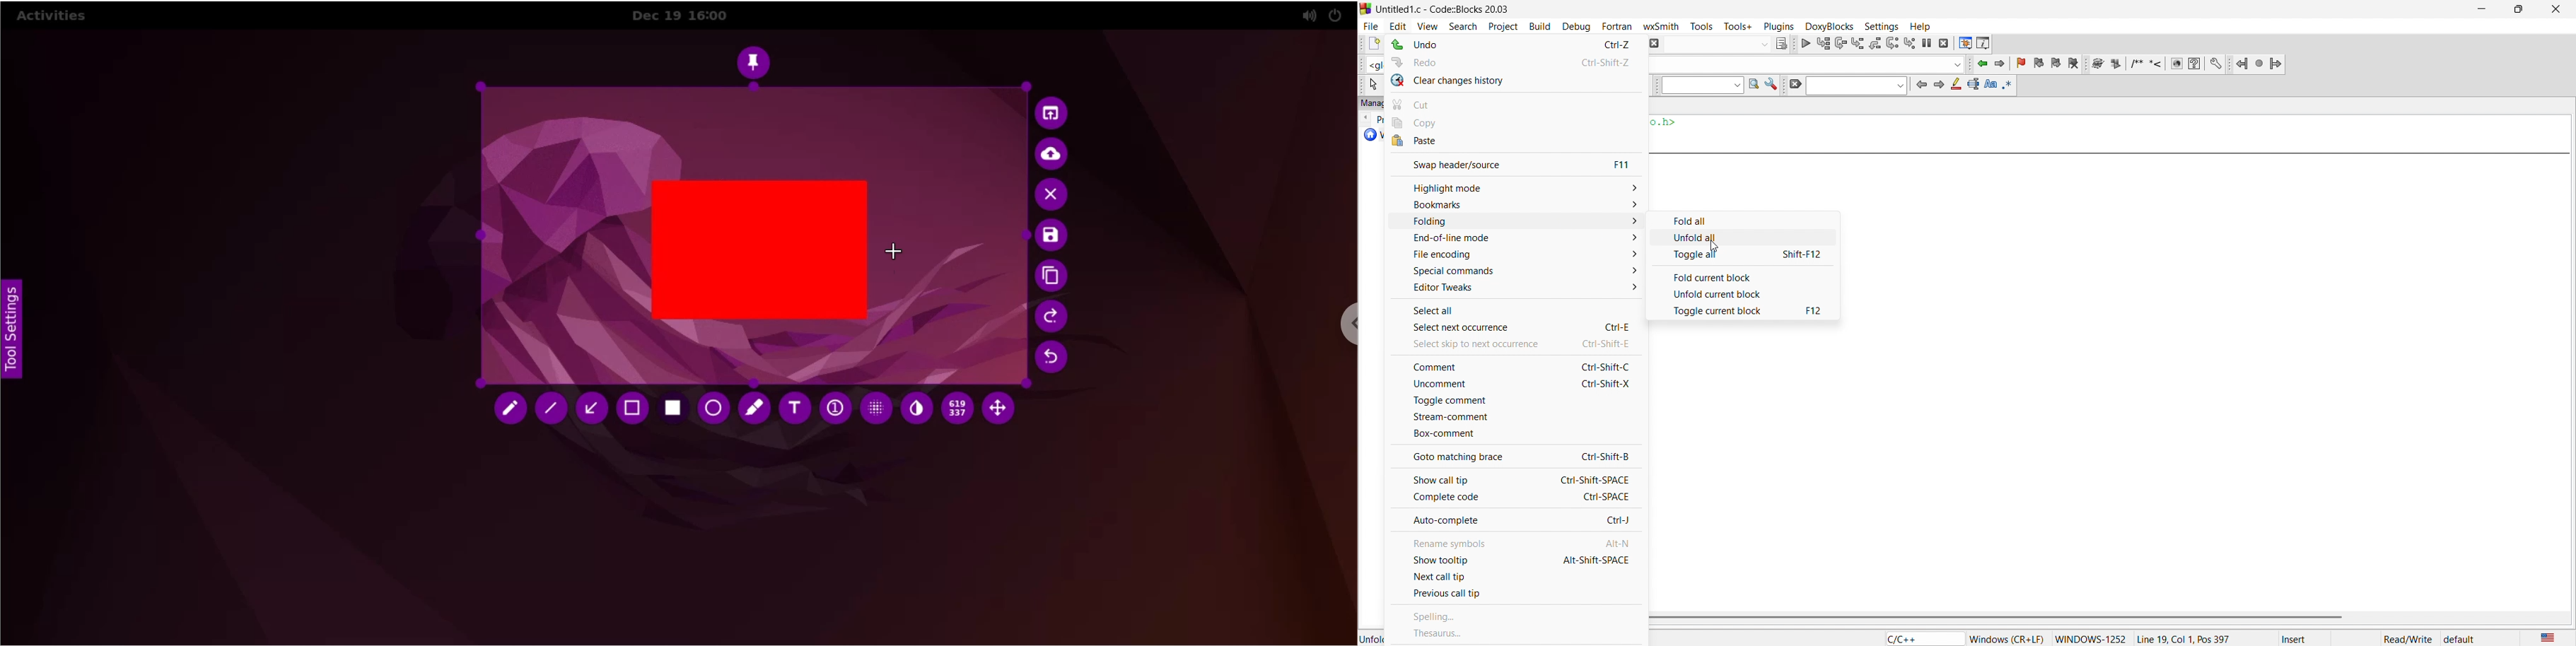 The width and height of the screenshot is (2576, 672). I want to click on copy to clipboards, so click(1050, 277).